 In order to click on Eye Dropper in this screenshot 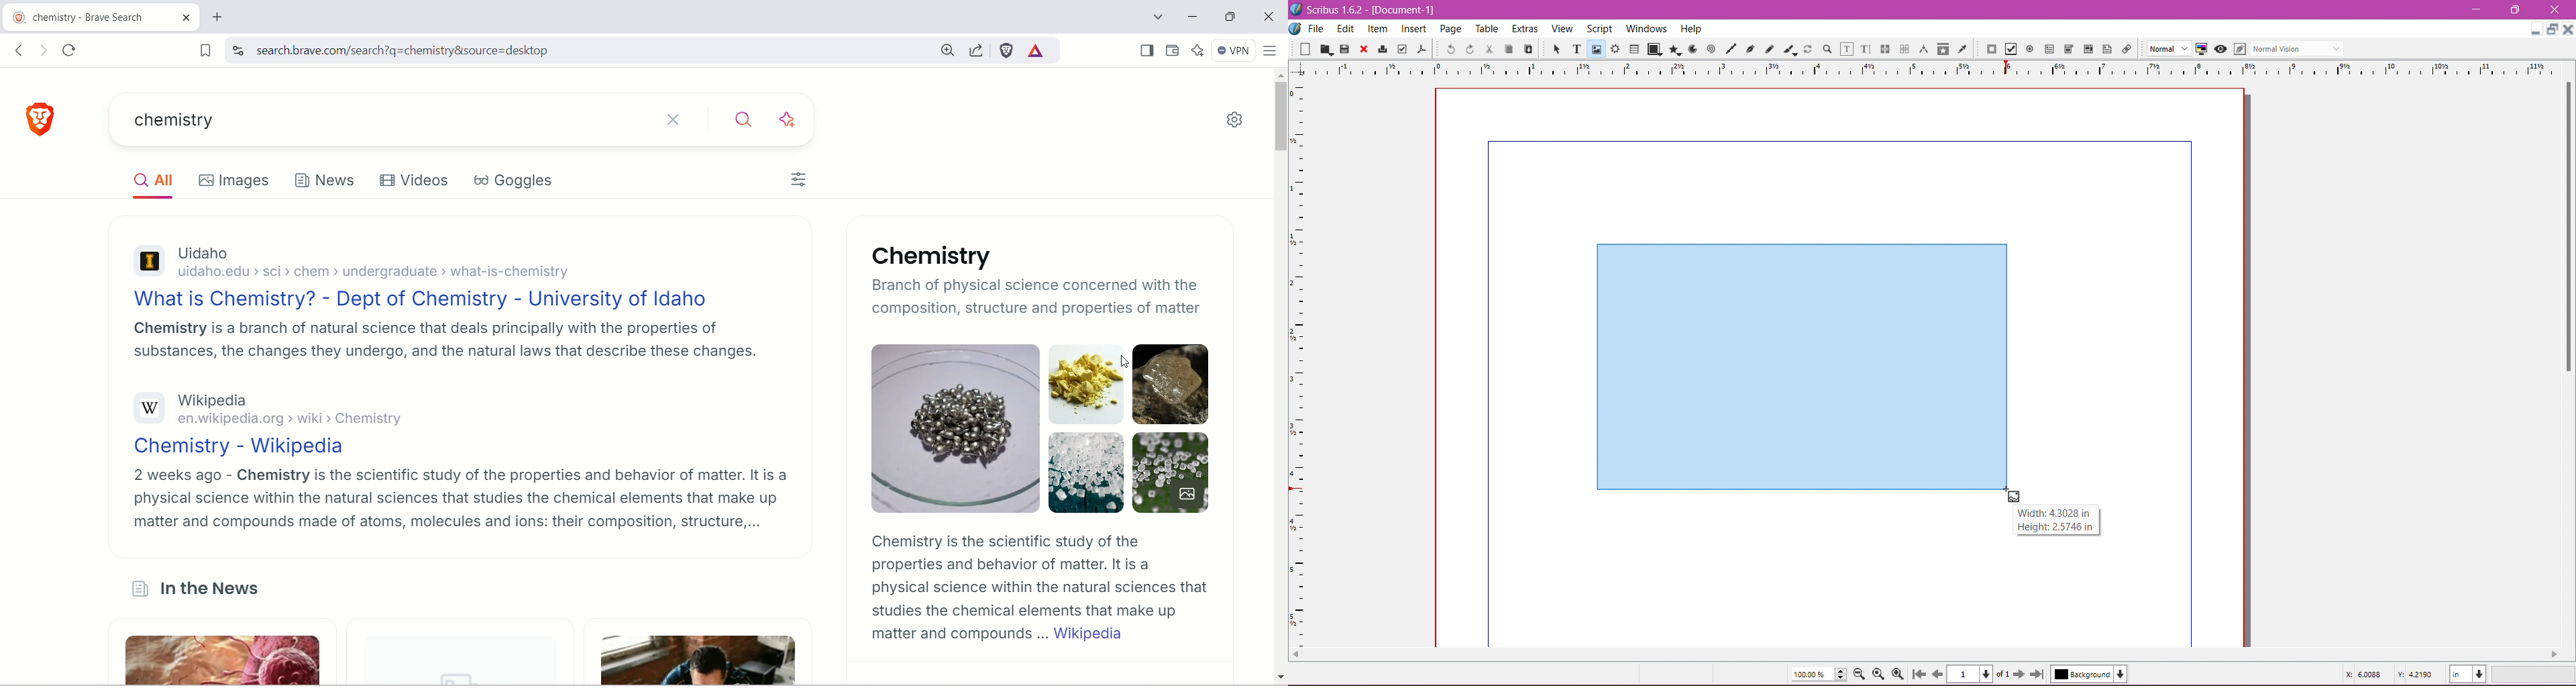, I will do `click(1962, 49)`.